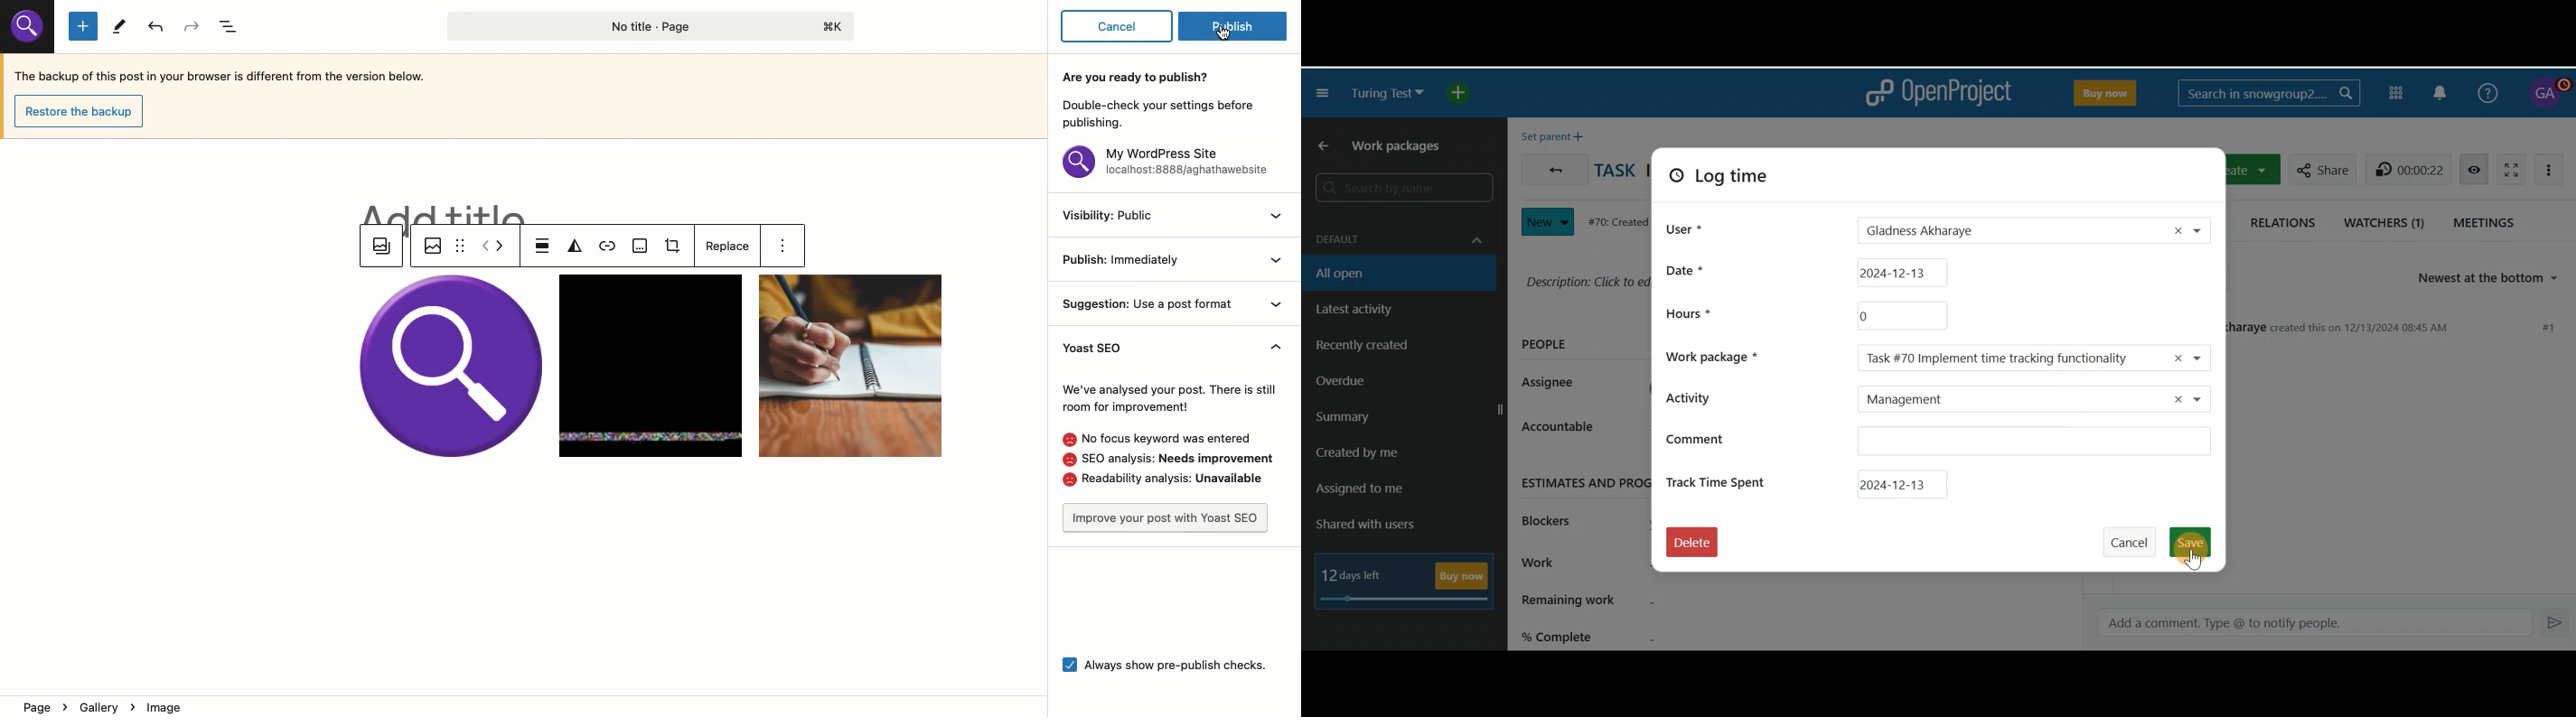  Describe the element at coordinates (1166, 518) in the screenshot. I see `Improve with SEO` at that location.